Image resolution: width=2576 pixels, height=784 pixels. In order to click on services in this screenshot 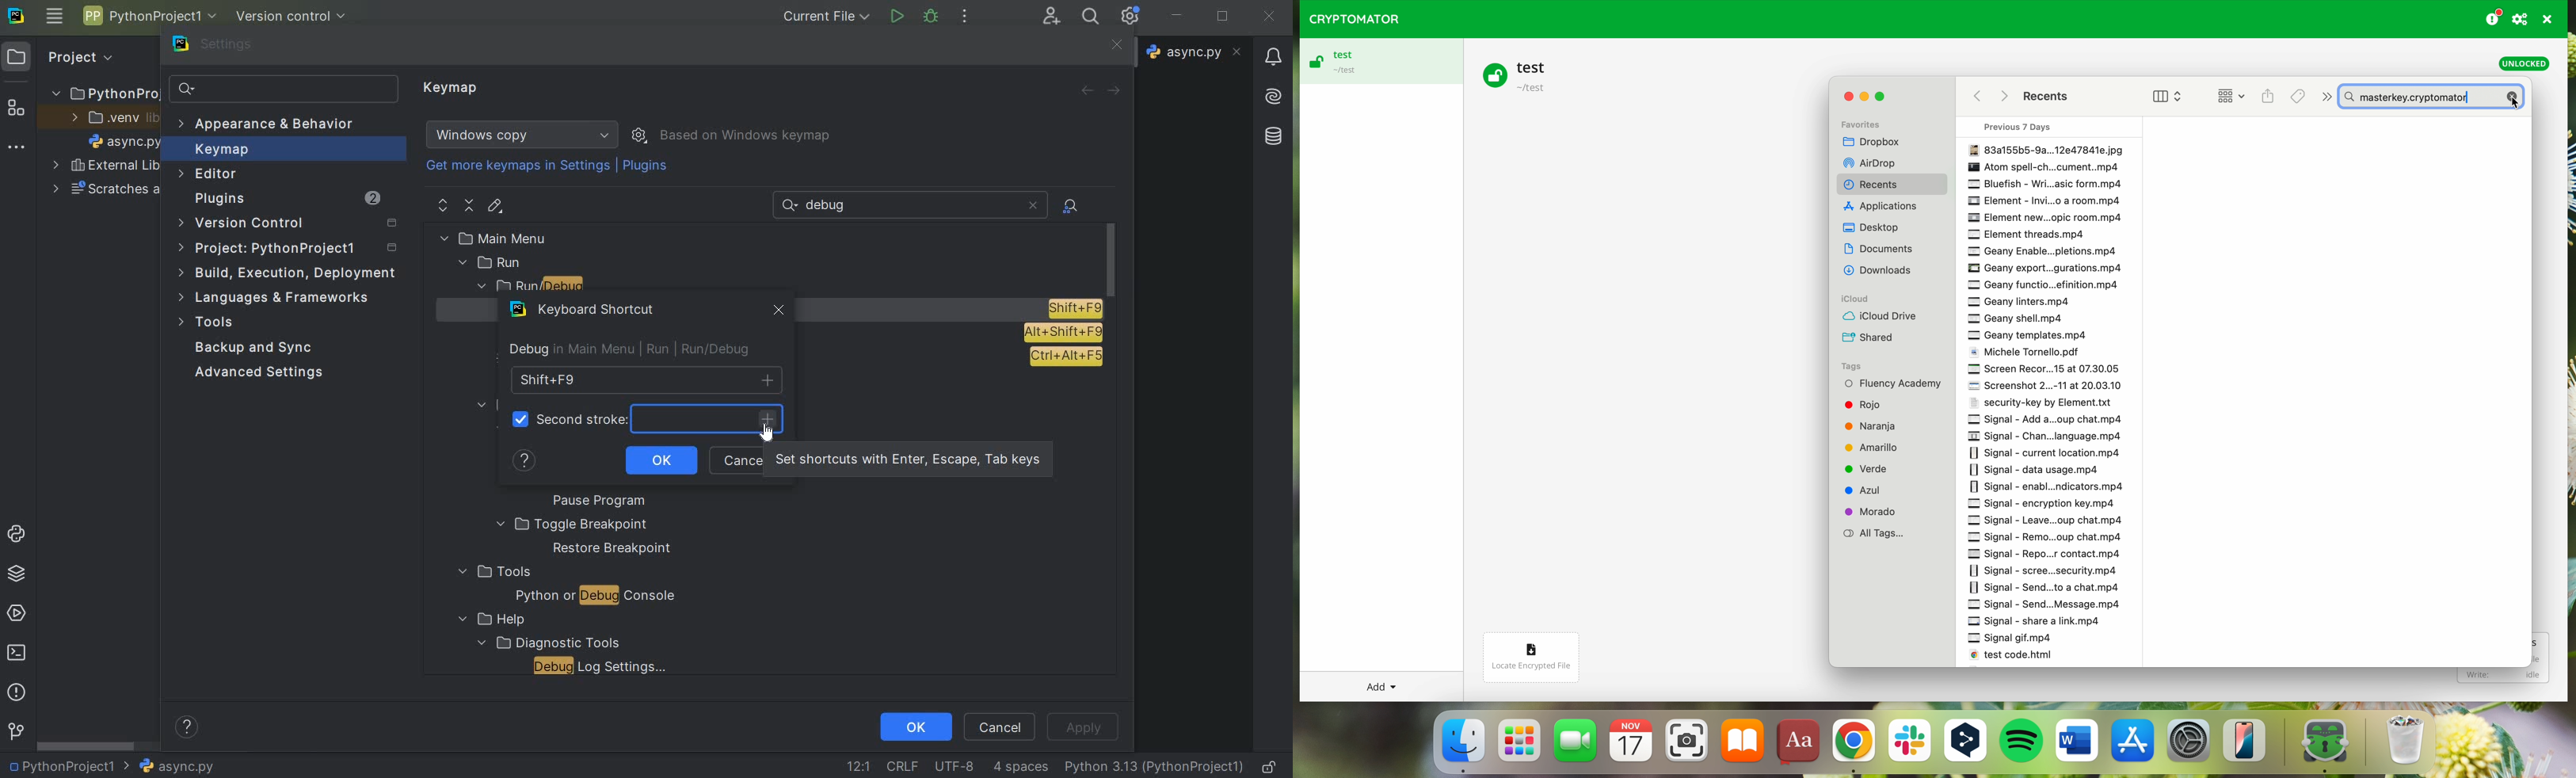, I will do `click(18, 612)`.